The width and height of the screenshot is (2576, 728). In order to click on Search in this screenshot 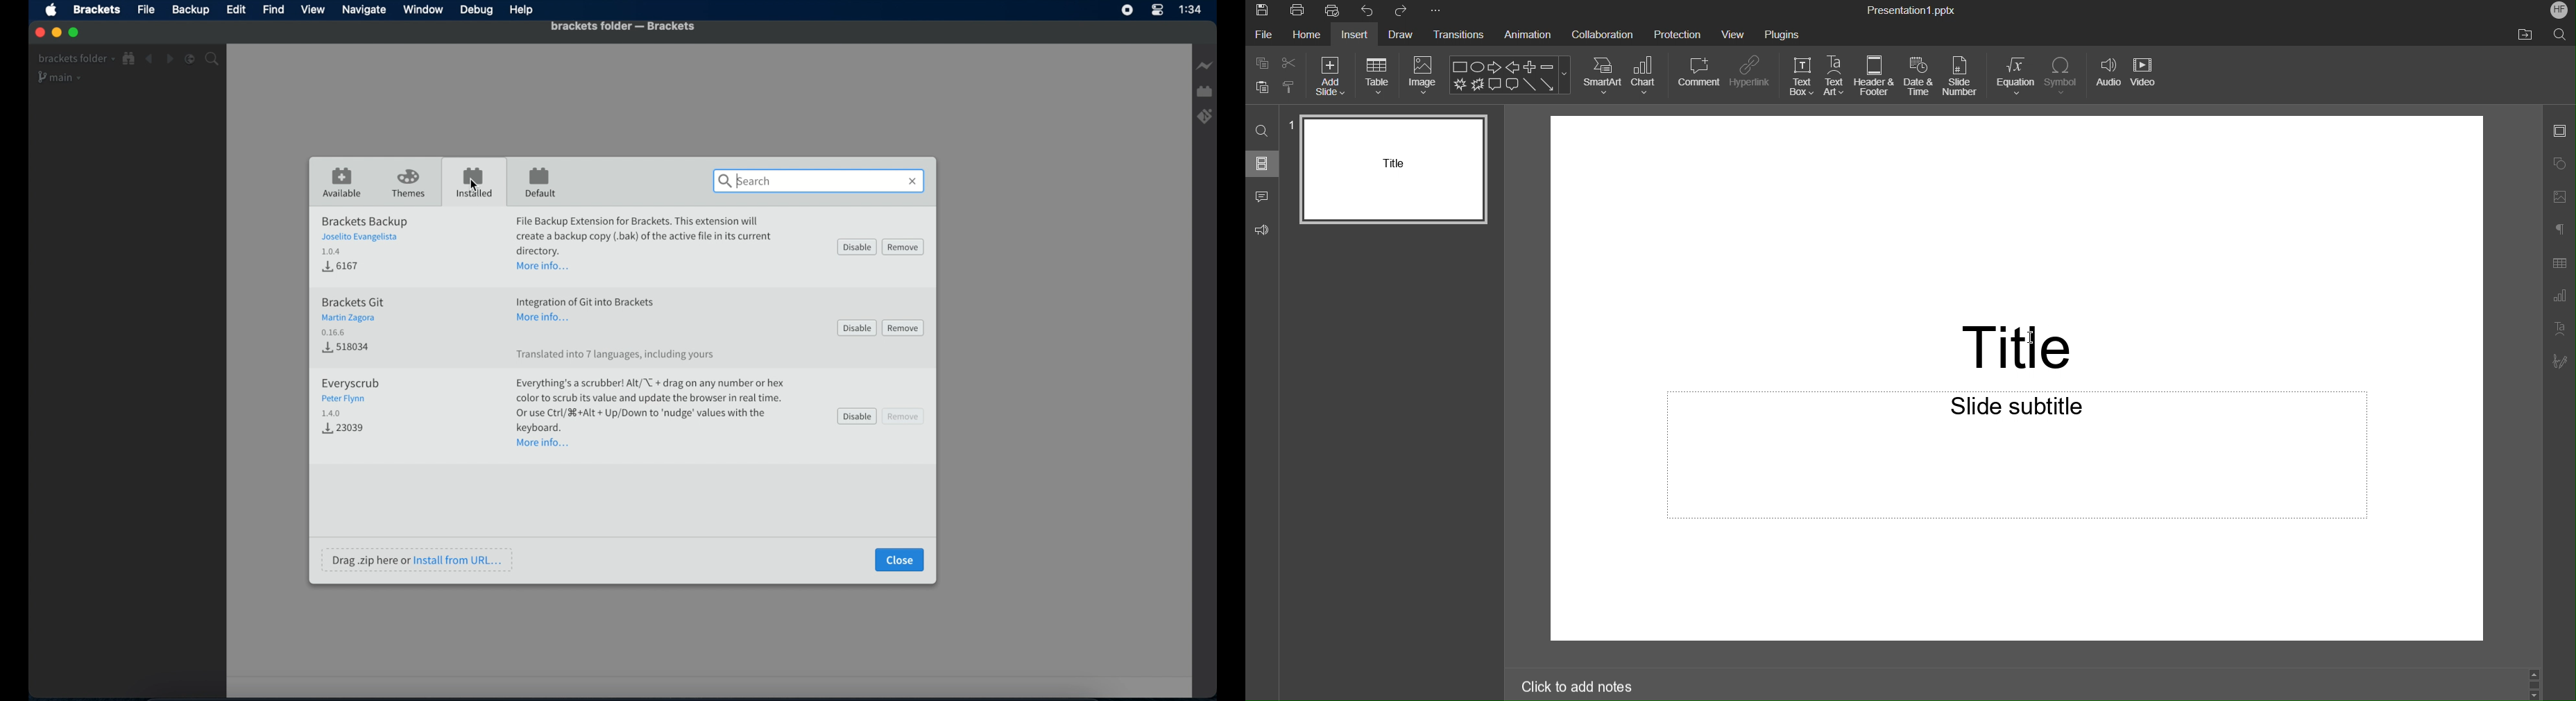, I will do `click(2561, 36)`.